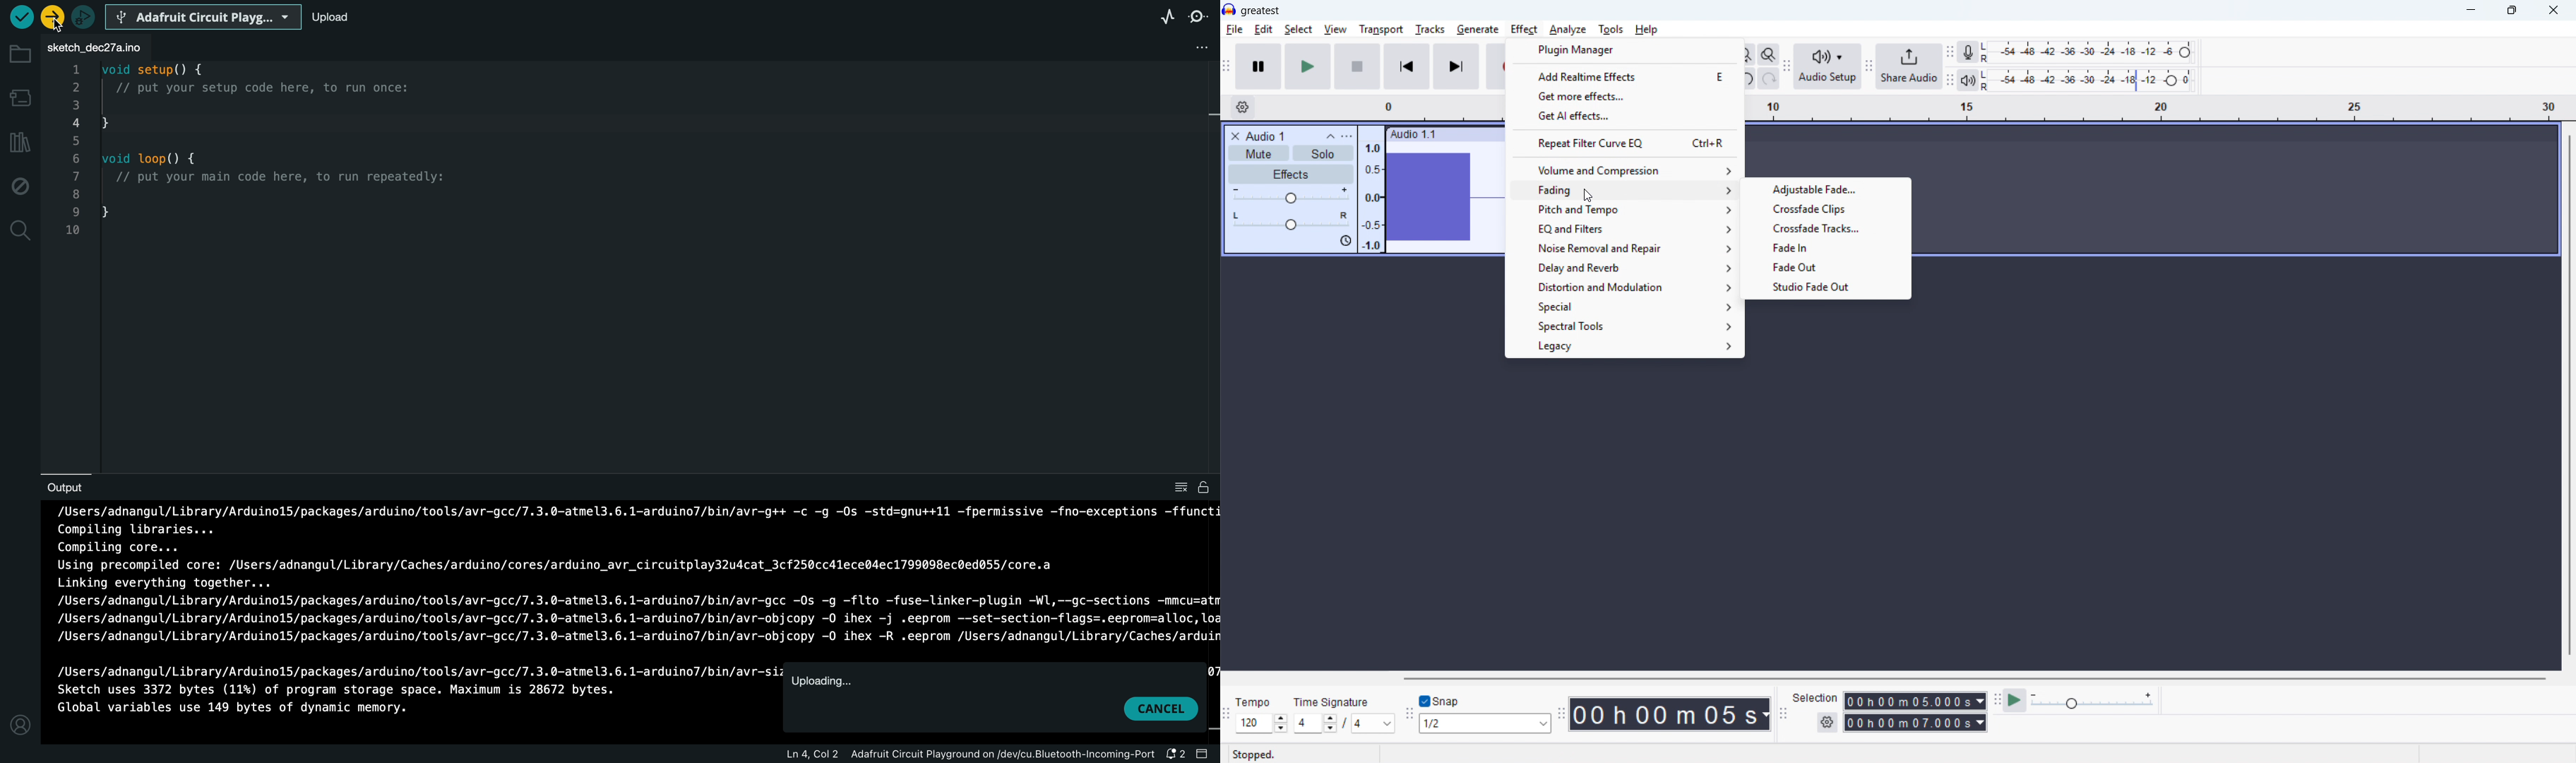 Image resolution: width=2576 pixels, height=784 pixels. Describe the element at coordinates (1330, 136) in the screenshot. I see `Collapse ` at that location.